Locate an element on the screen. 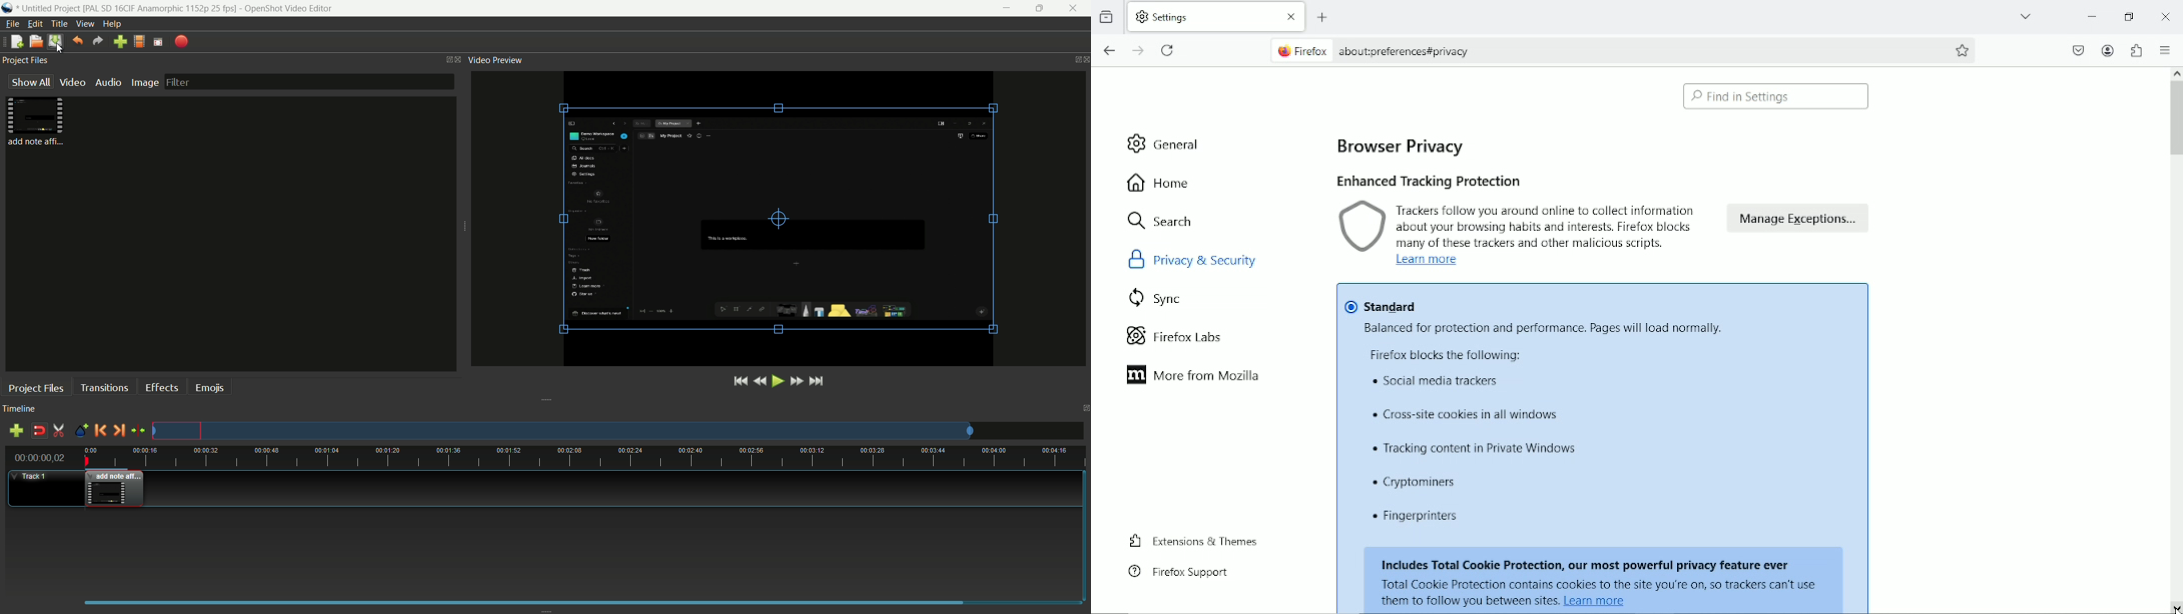 The width and height of the screenshot is (2184, 616). timeline is located at coordinates (19, 409).